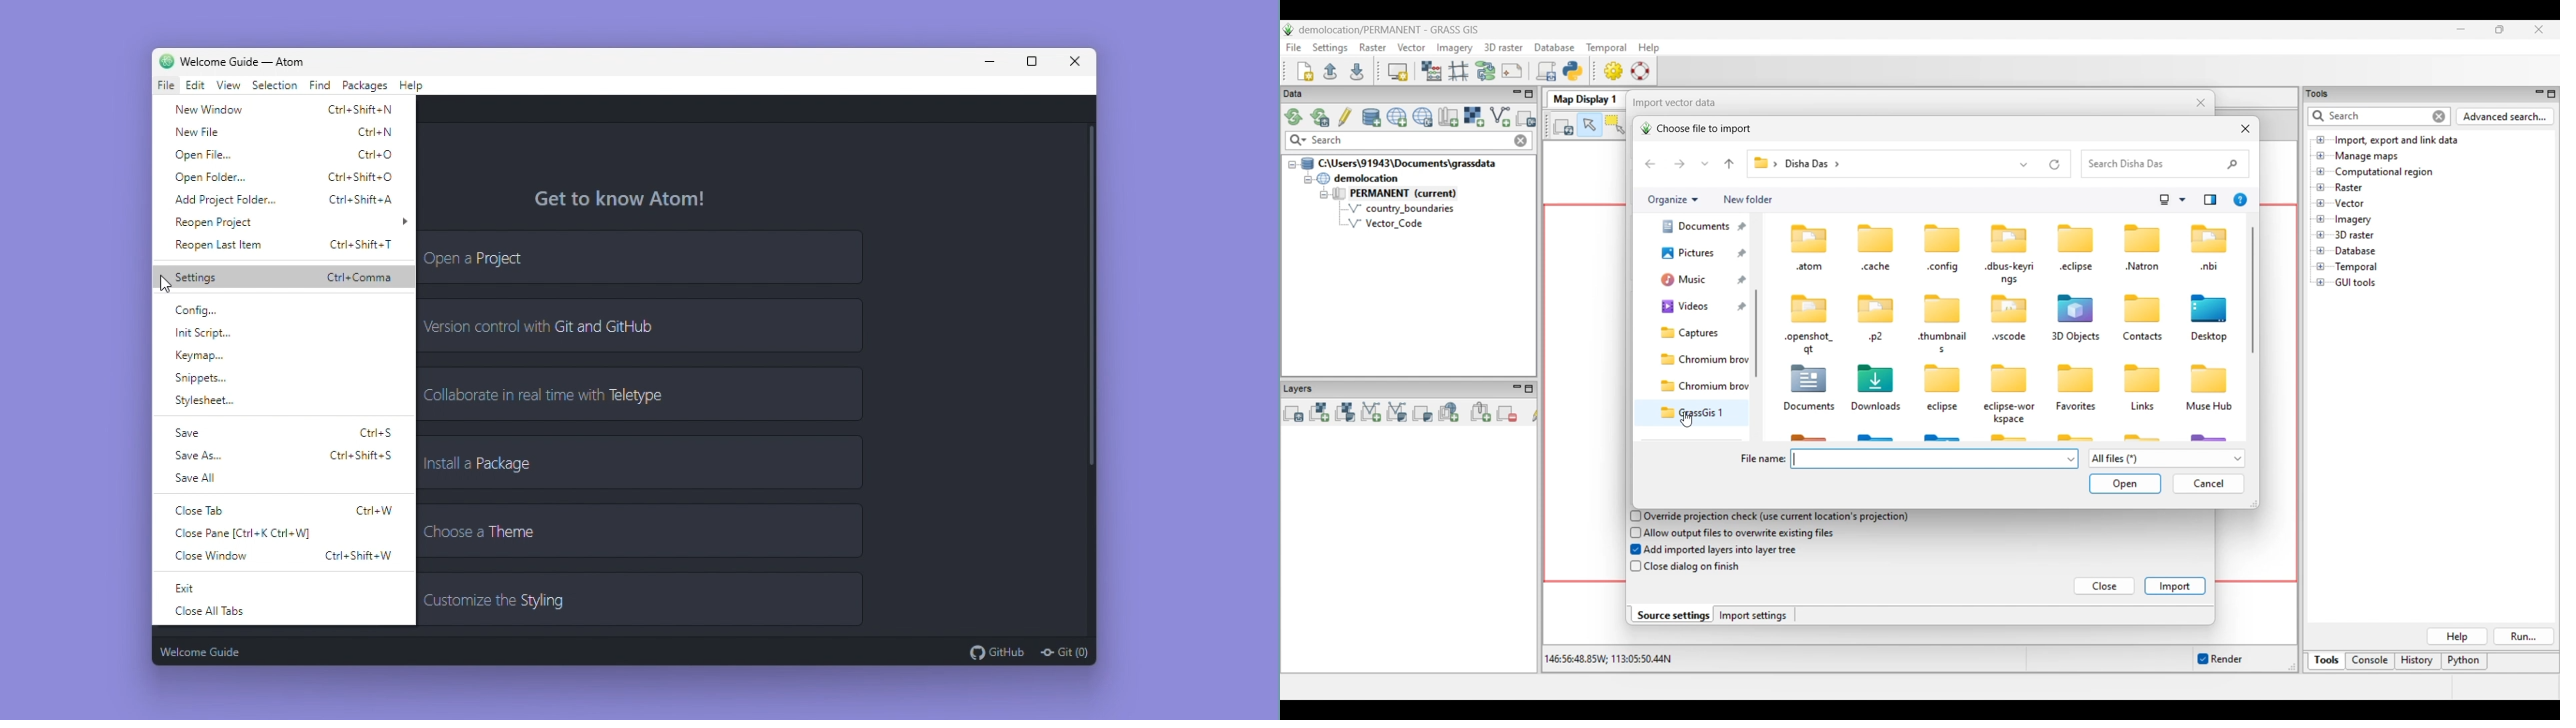  What do you see at coordinates (640, 599) in the screenshot?
I see `Customize the styling` at bounding box center [640, 599].